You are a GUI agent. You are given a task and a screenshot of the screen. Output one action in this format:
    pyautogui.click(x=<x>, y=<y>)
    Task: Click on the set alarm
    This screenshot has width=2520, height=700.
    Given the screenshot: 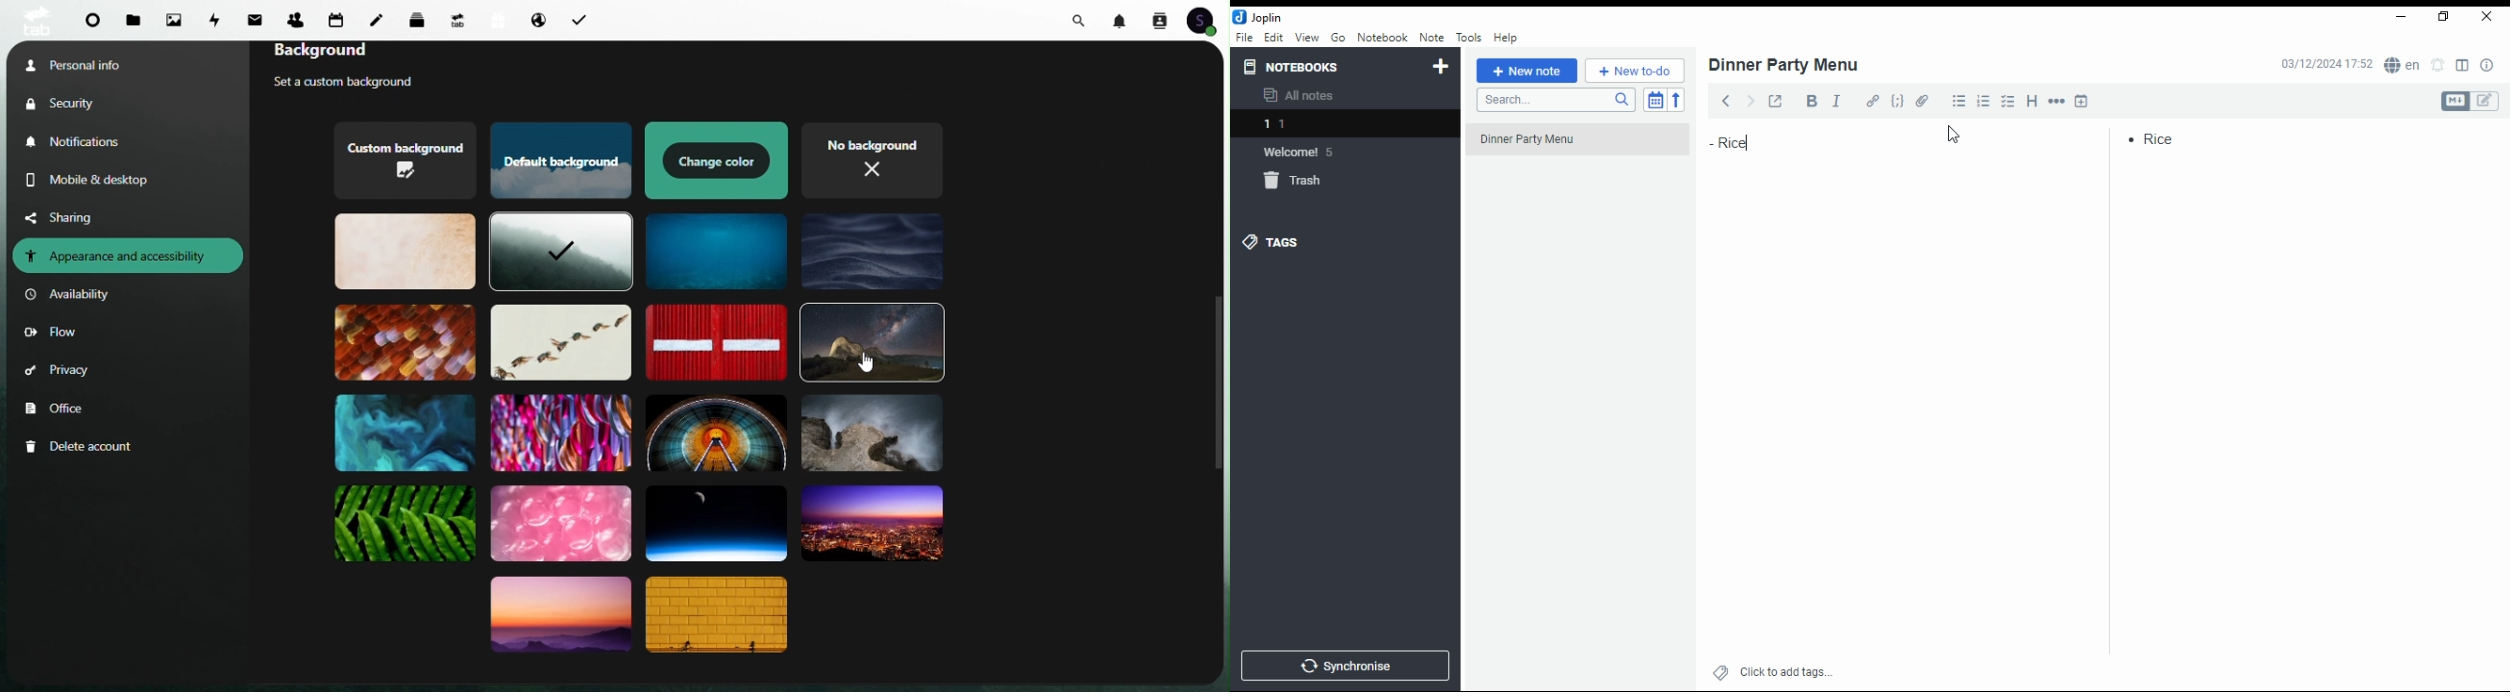 What is the action you would take?
    pyautogui.click(x=2438, y=65)
    